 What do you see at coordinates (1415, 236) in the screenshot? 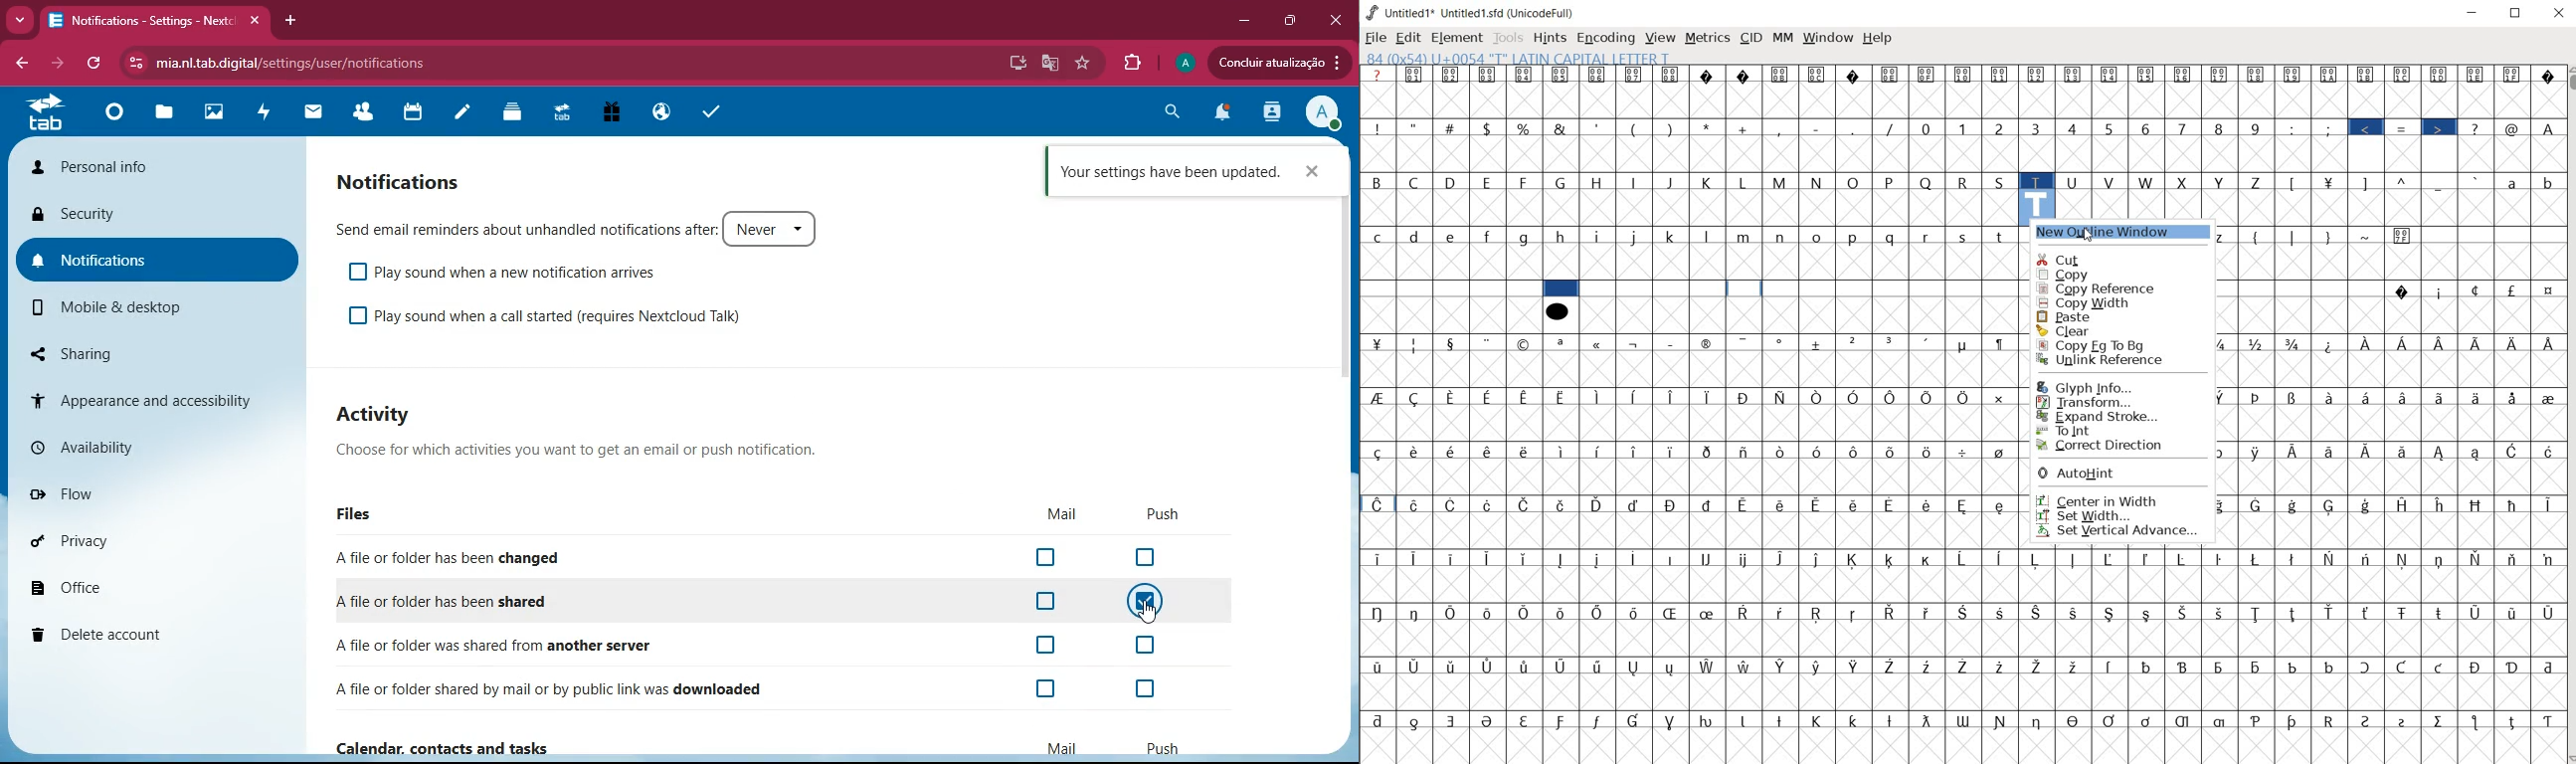
I see `d` at bounding box center [1415, 236].